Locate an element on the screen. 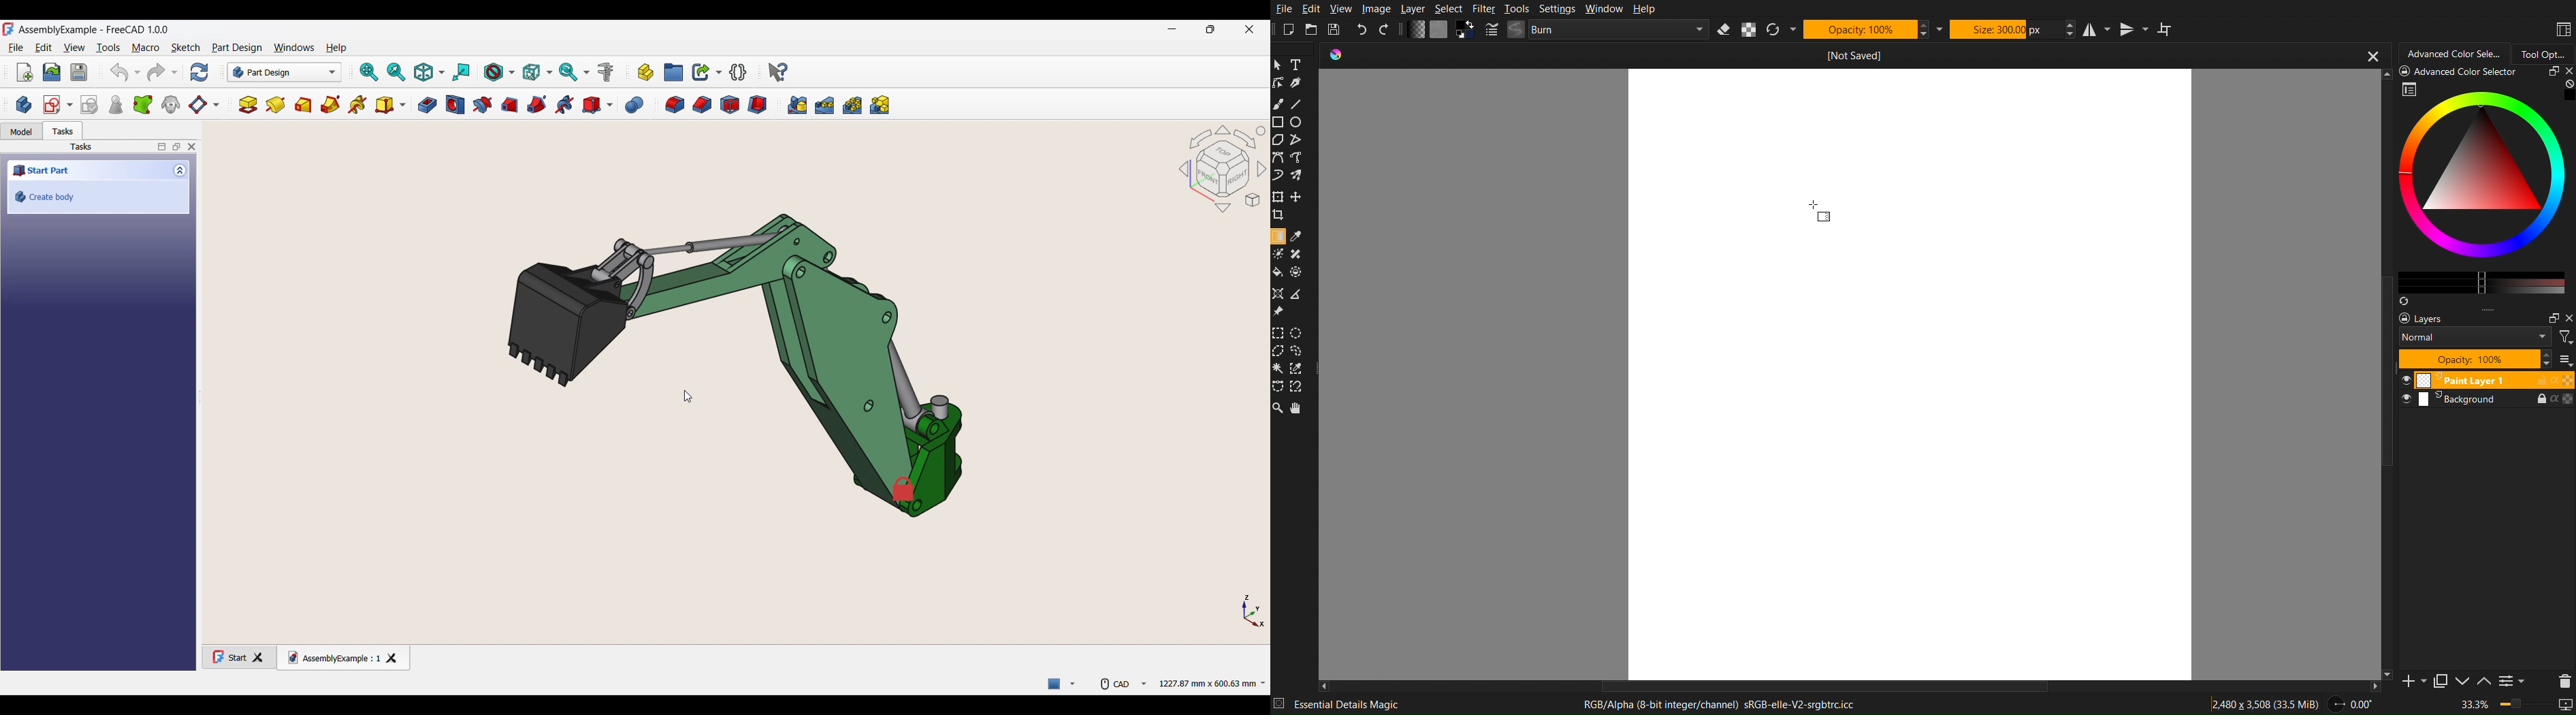 This screenshot has height=728, width=2576. Horizontal Mirror is located at coordinates (2096, 28).